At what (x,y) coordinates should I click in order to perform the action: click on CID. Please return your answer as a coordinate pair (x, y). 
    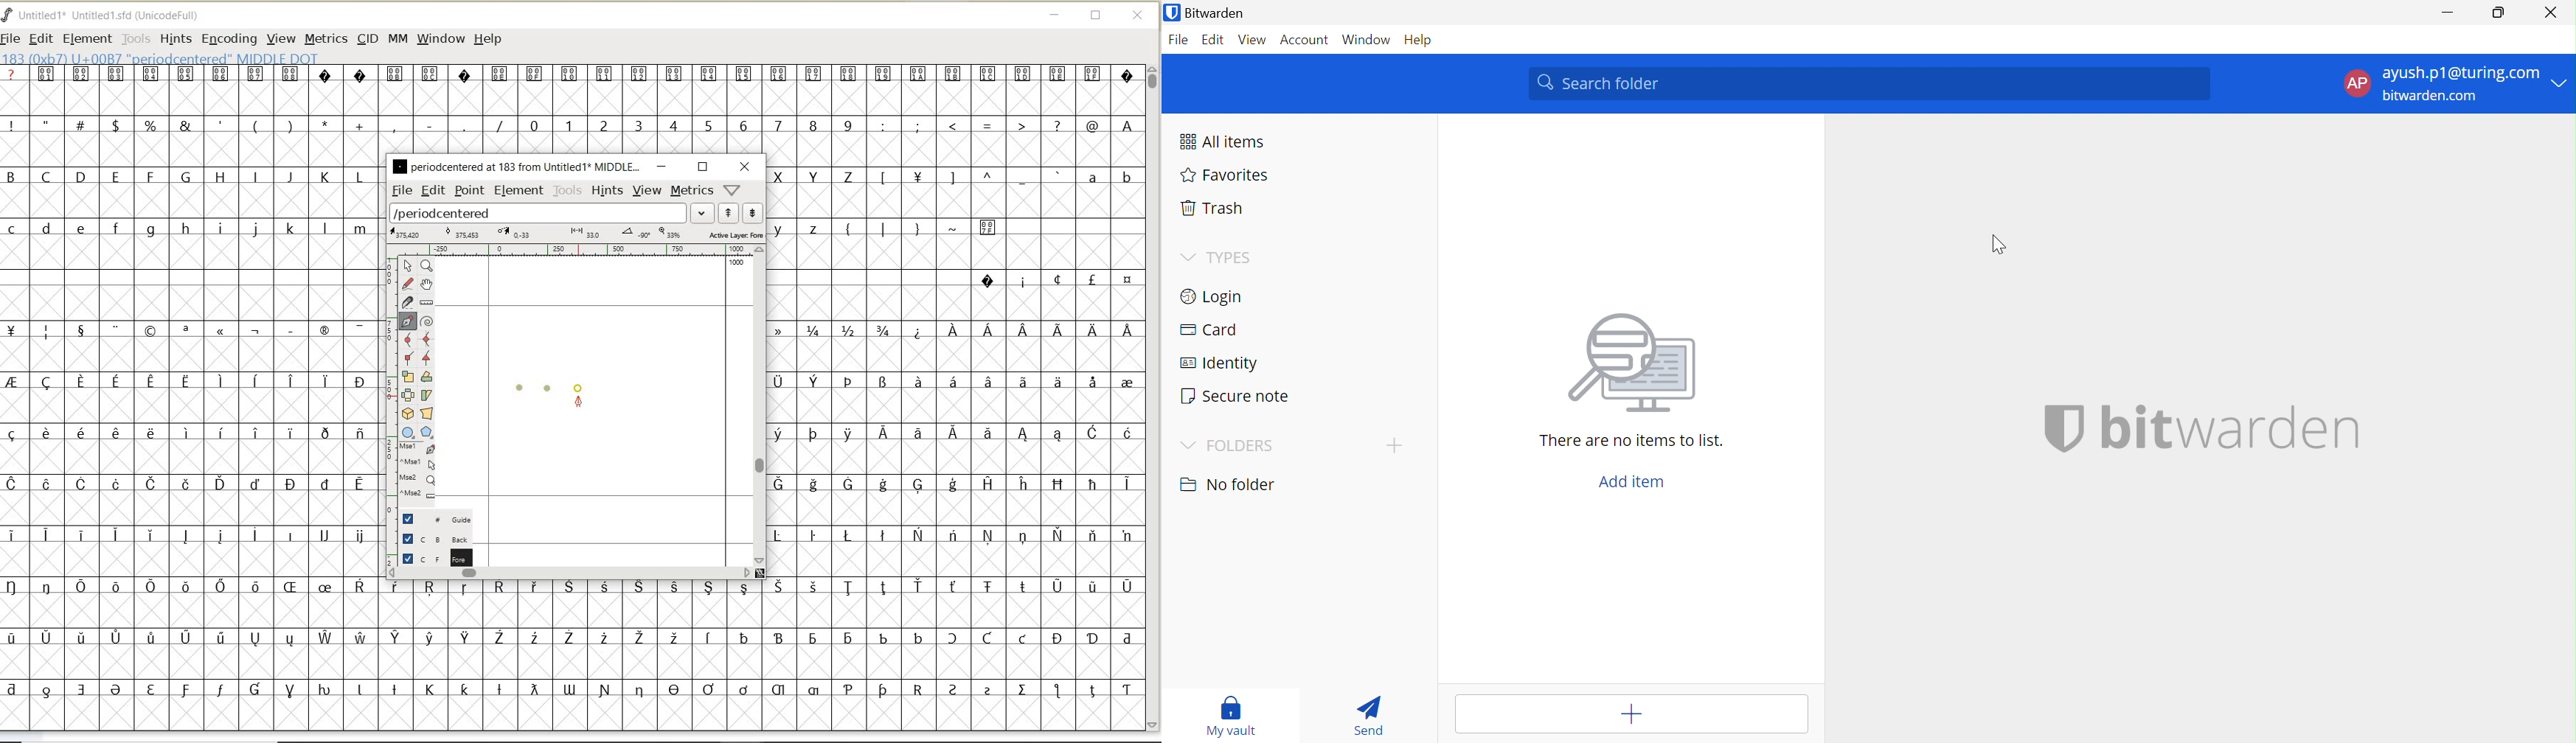
    Looking at the image, I should click on (367, 41).